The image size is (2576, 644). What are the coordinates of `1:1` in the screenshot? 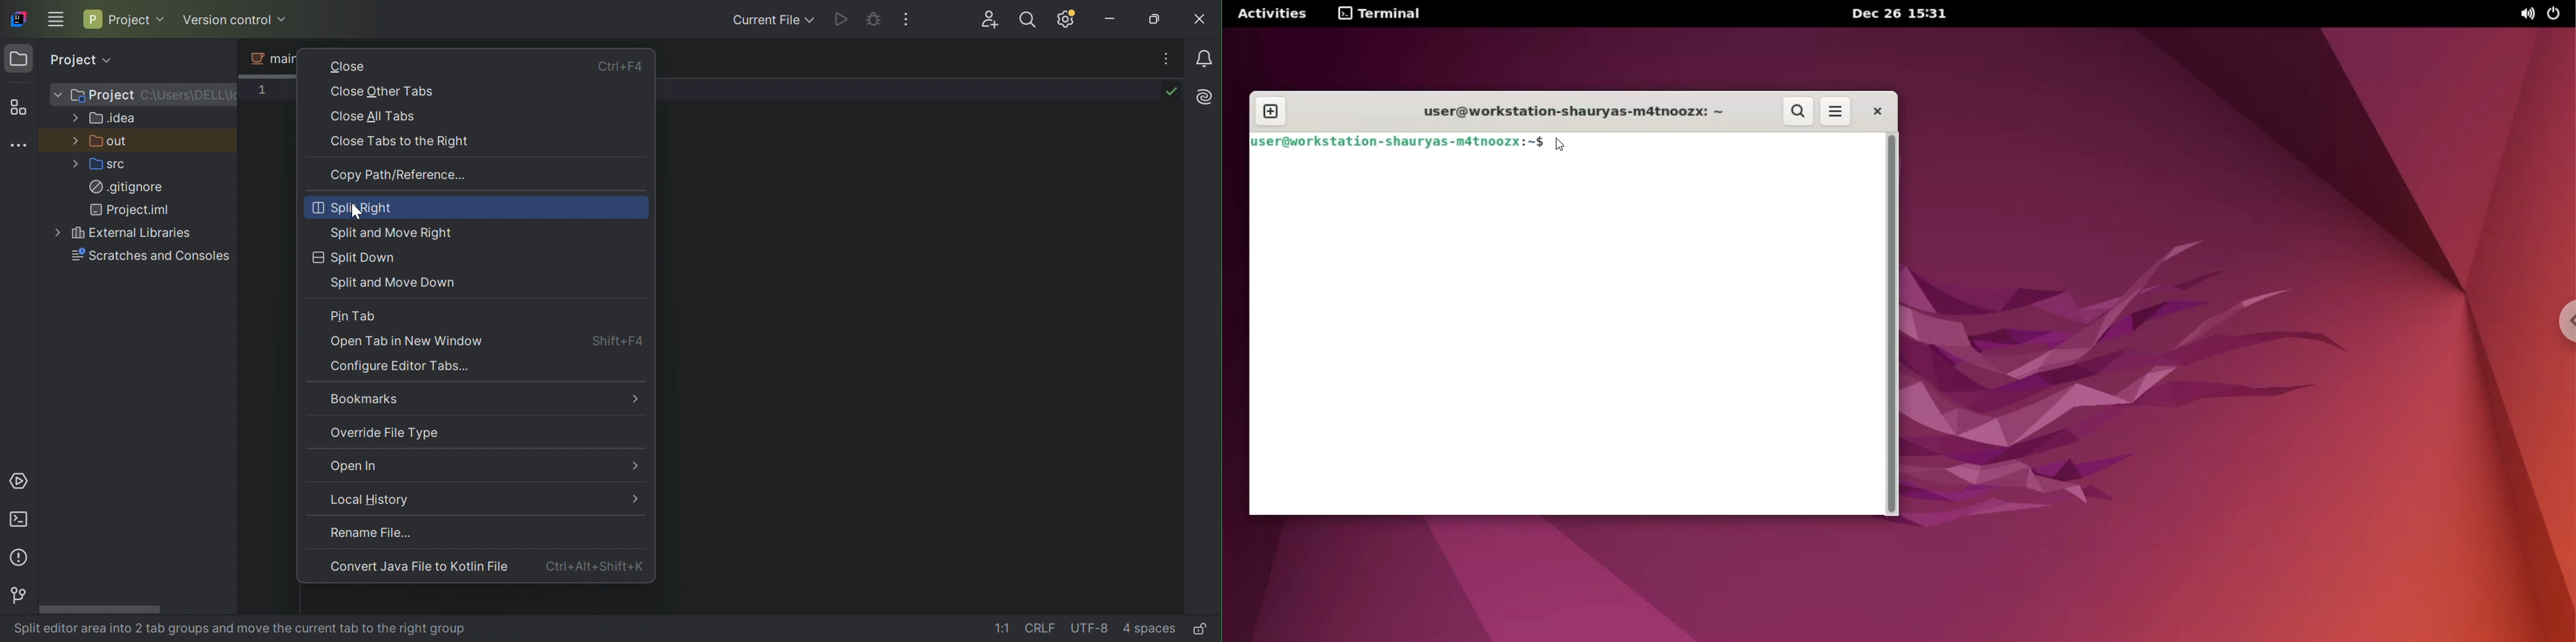 It's located at (1003, 630).